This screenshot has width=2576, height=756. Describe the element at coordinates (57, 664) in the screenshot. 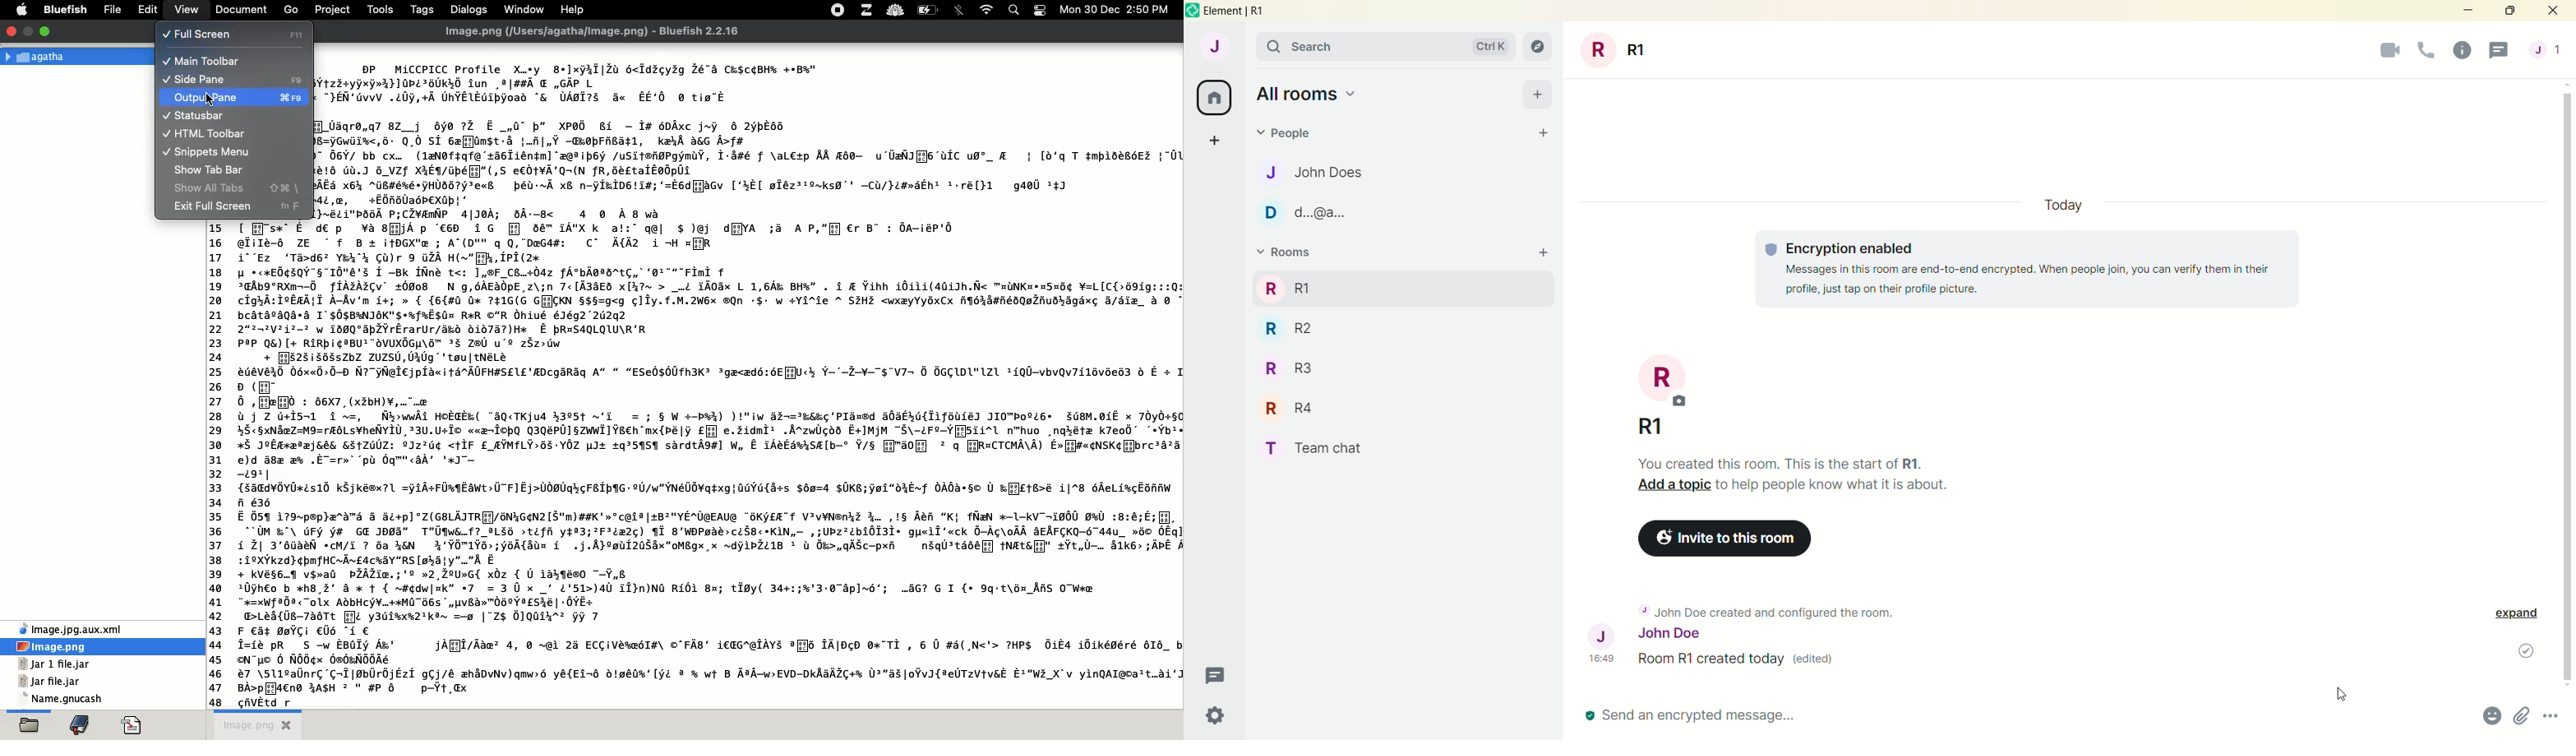

I see `jar 1 file jar` at that location.